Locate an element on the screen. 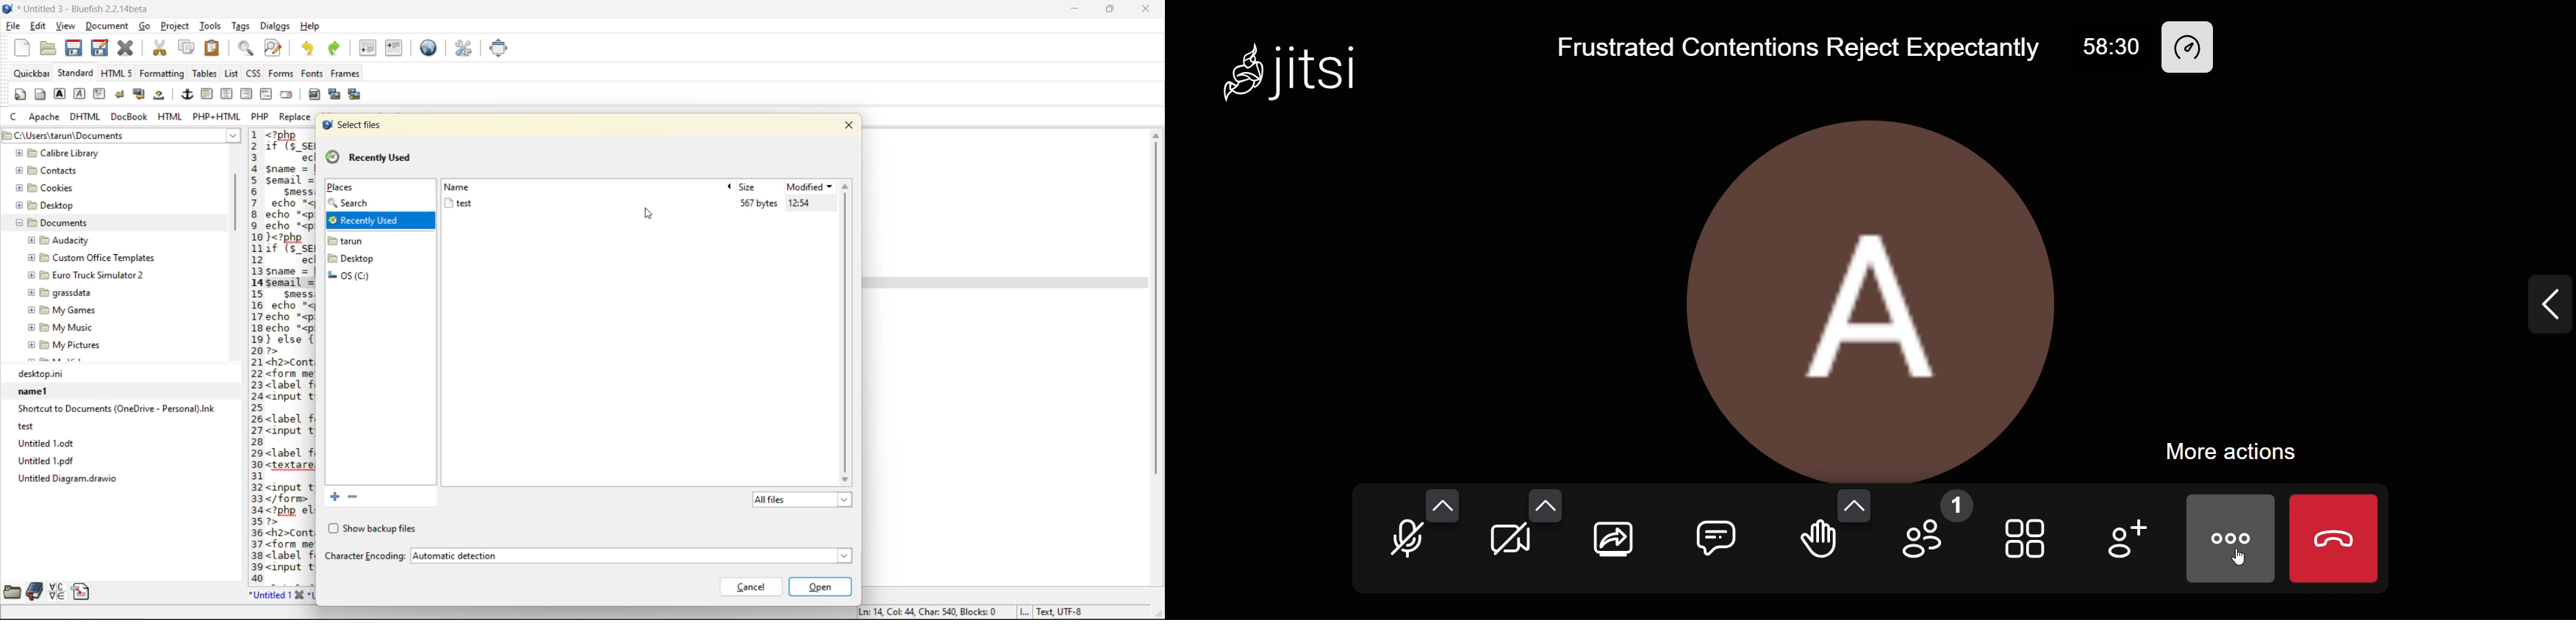  58:30 is located at coordinates (2109, 46).